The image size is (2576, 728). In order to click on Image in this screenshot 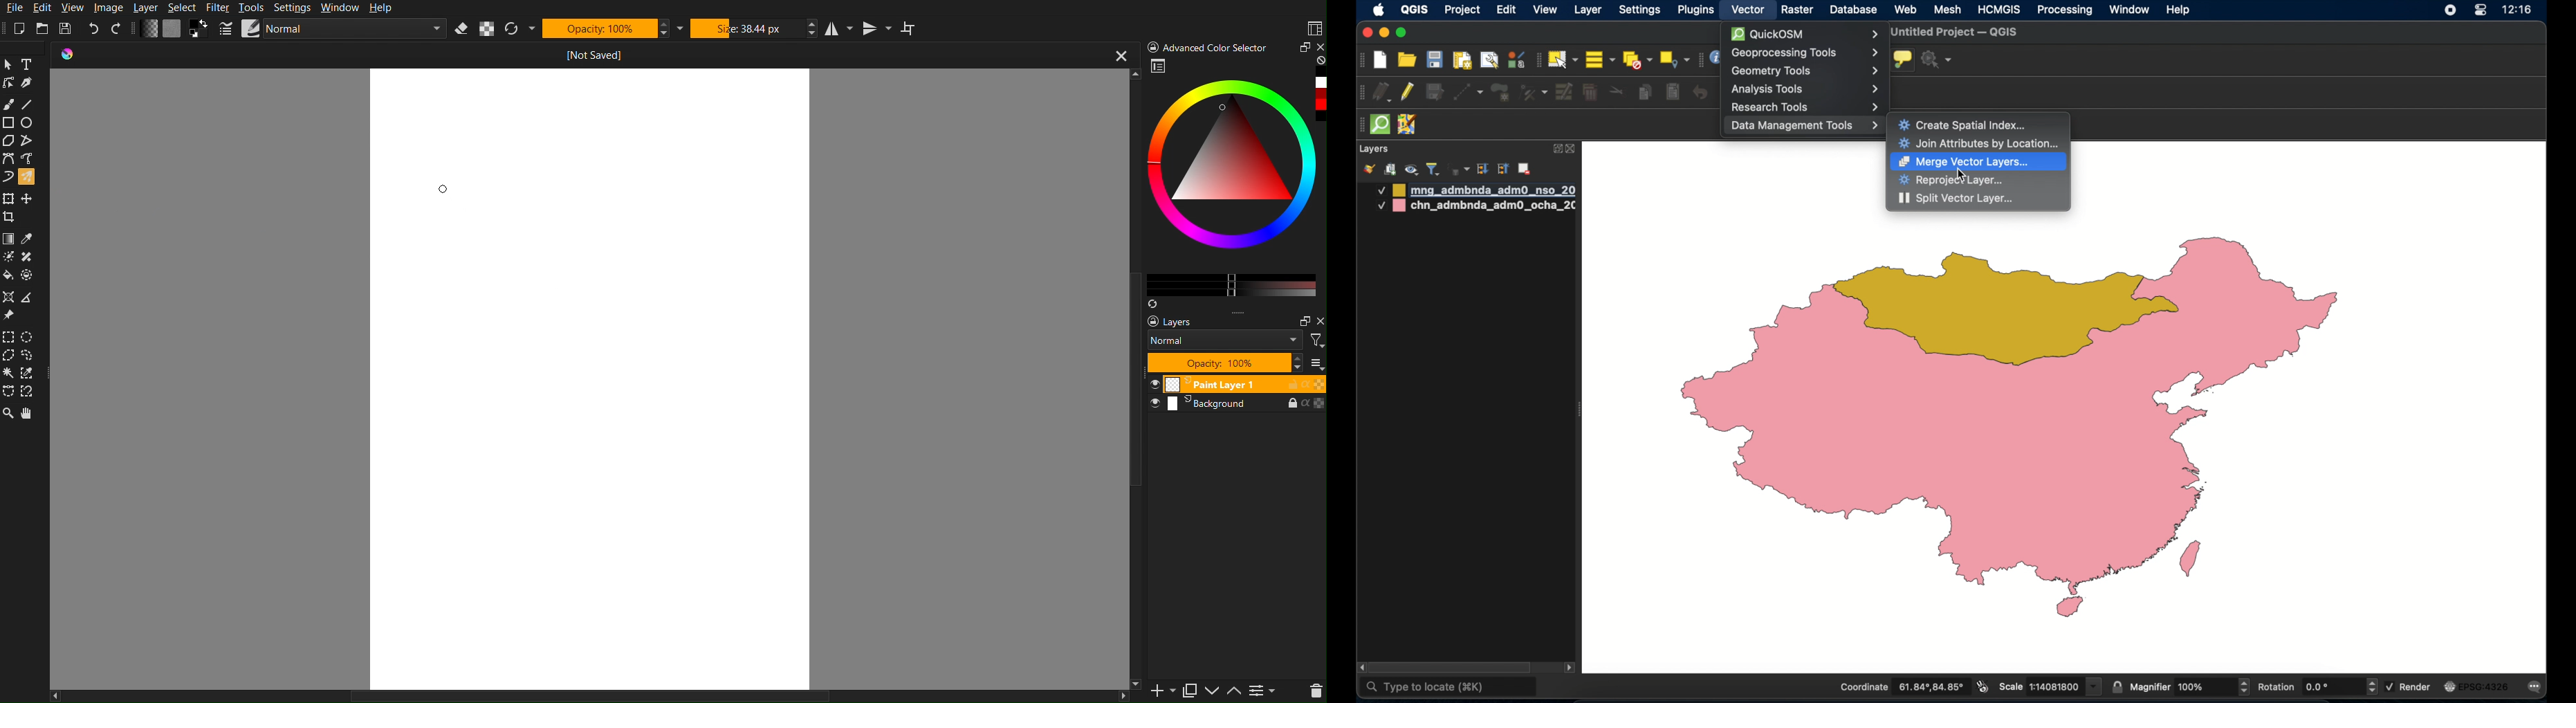, I will do `click(111, 8)`.